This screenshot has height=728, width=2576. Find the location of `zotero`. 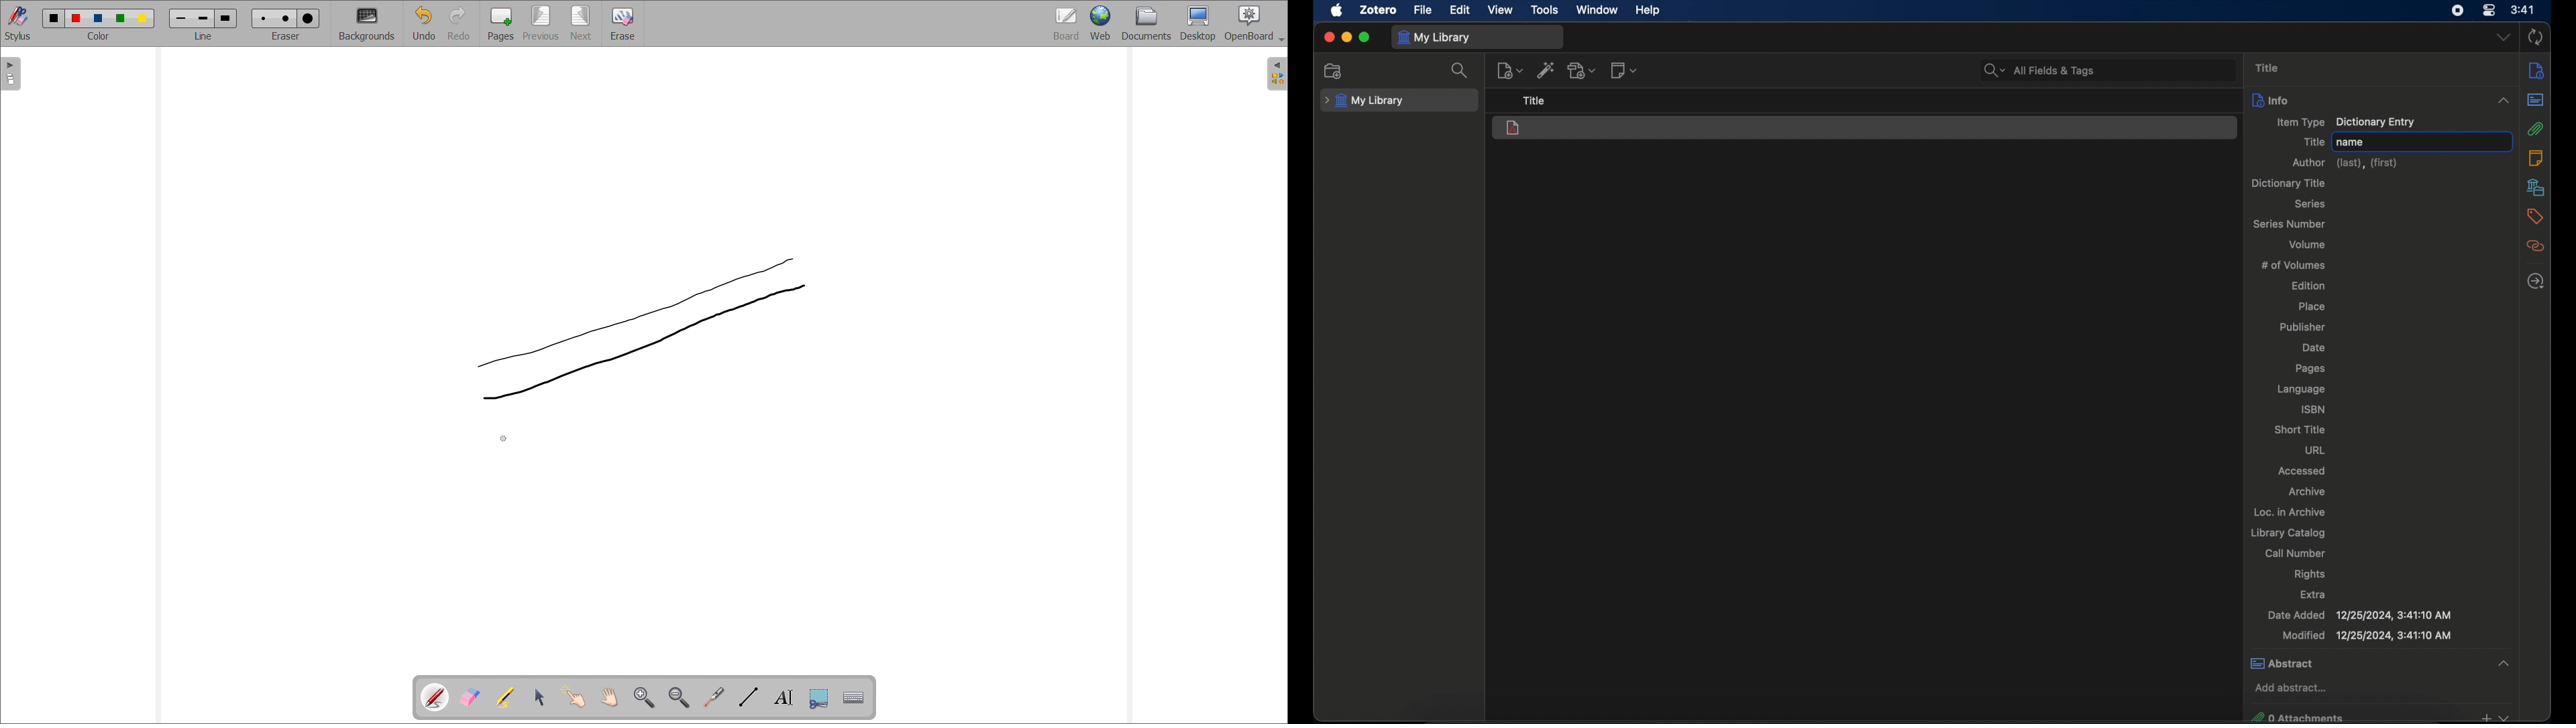

zotero is located at coordinates (1379, 10).